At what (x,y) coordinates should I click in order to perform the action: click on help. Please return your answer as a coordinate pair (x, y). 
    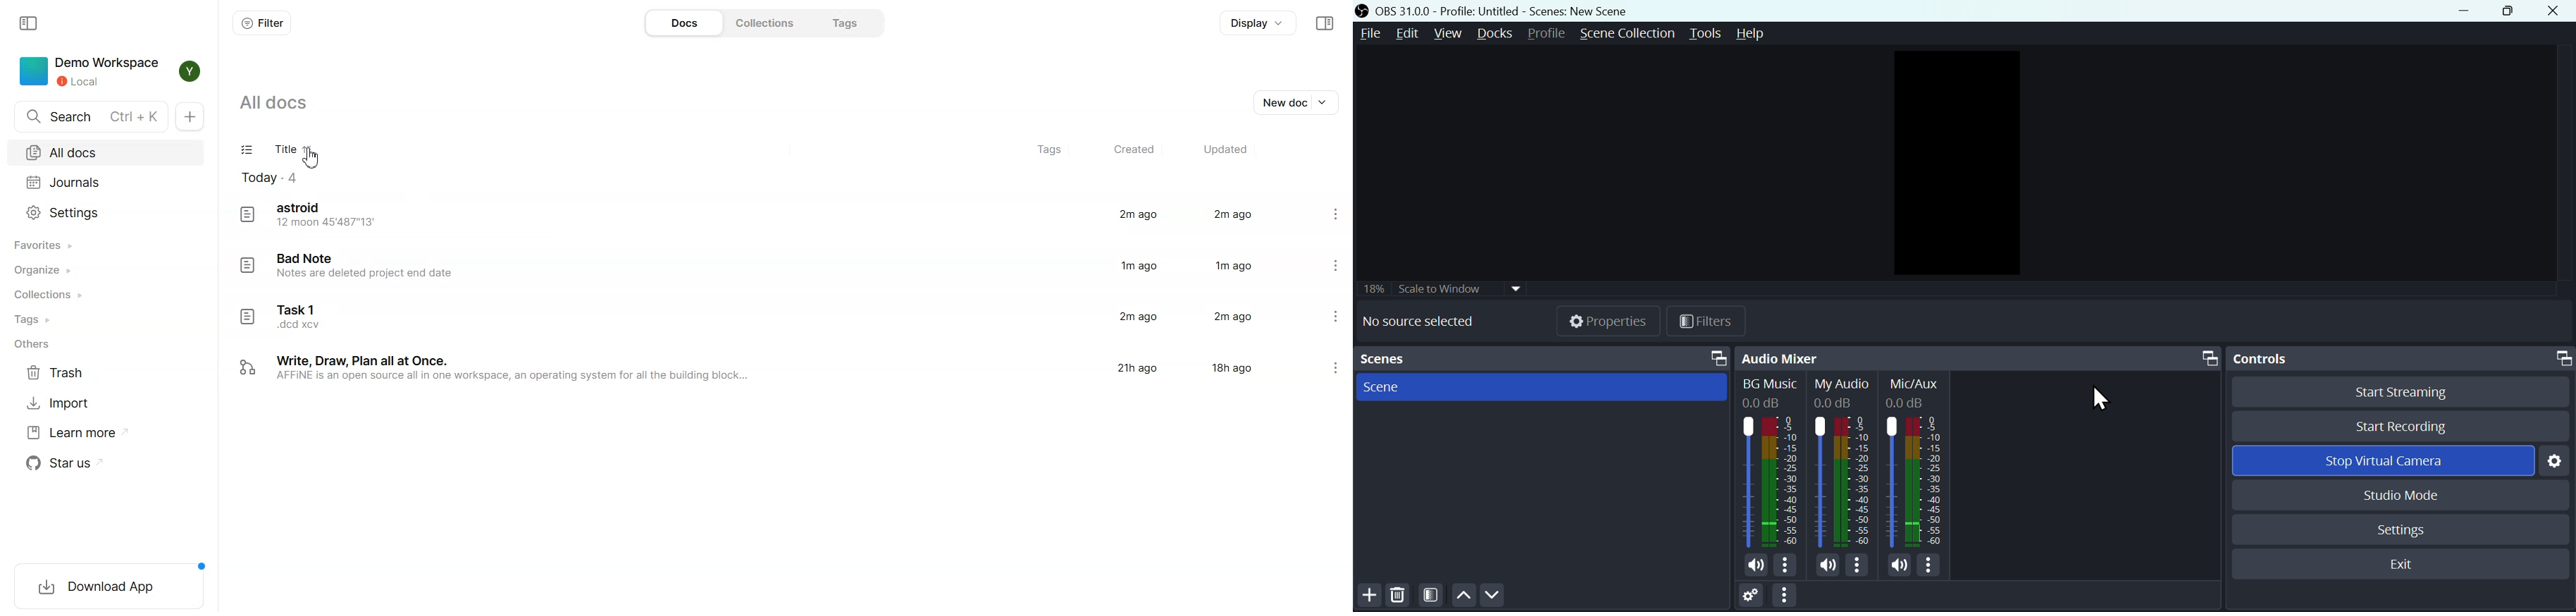
    Looking at the image, I should click on (1747, 32).